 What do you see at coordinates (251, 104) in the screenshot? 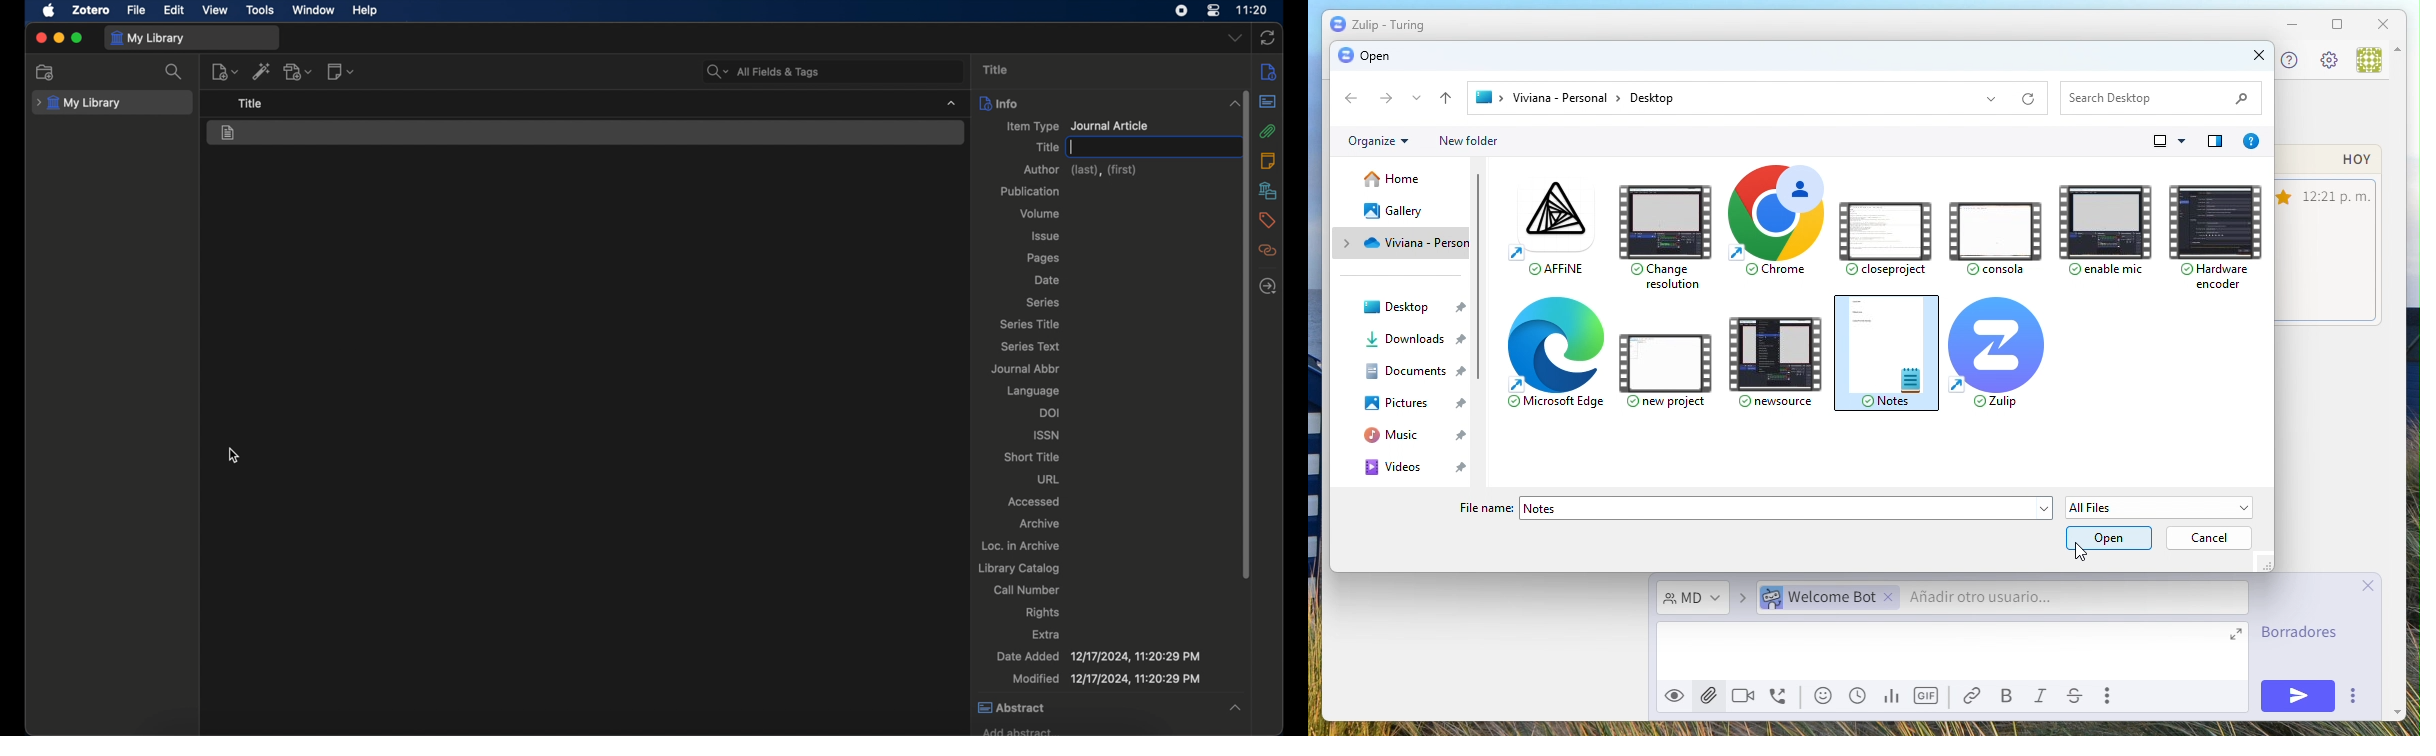
I see `tool tip` at bounding box center [251, 104].